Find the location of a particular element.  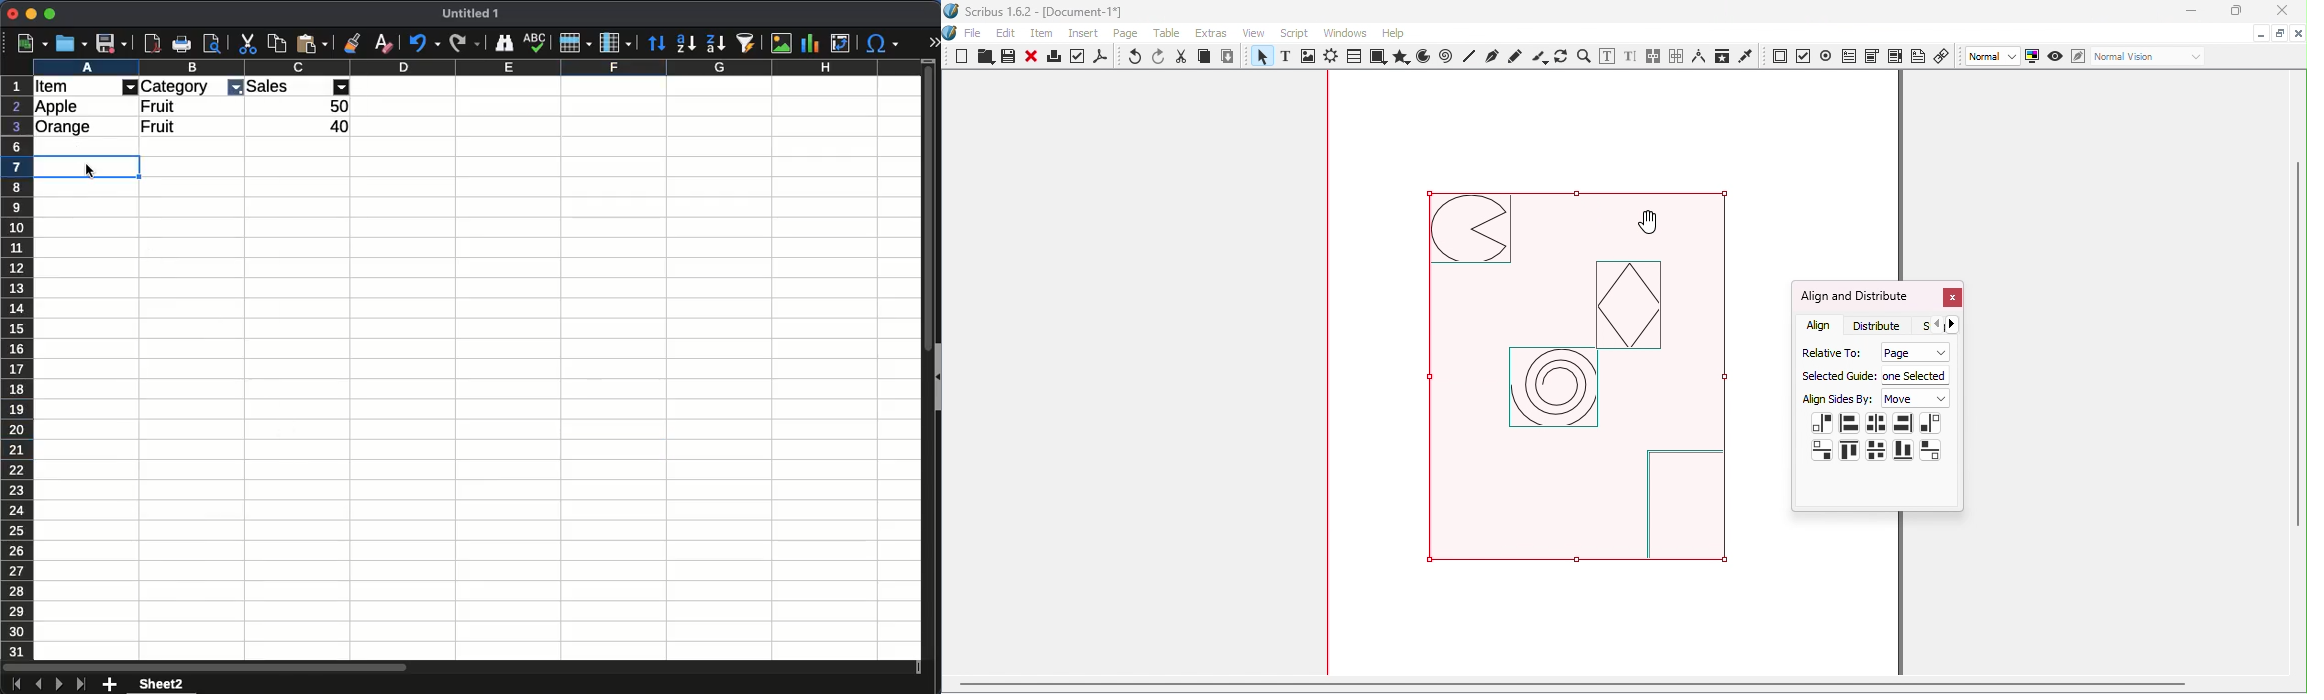

Edit in Preview mode is located at coordinates (2077, 55).